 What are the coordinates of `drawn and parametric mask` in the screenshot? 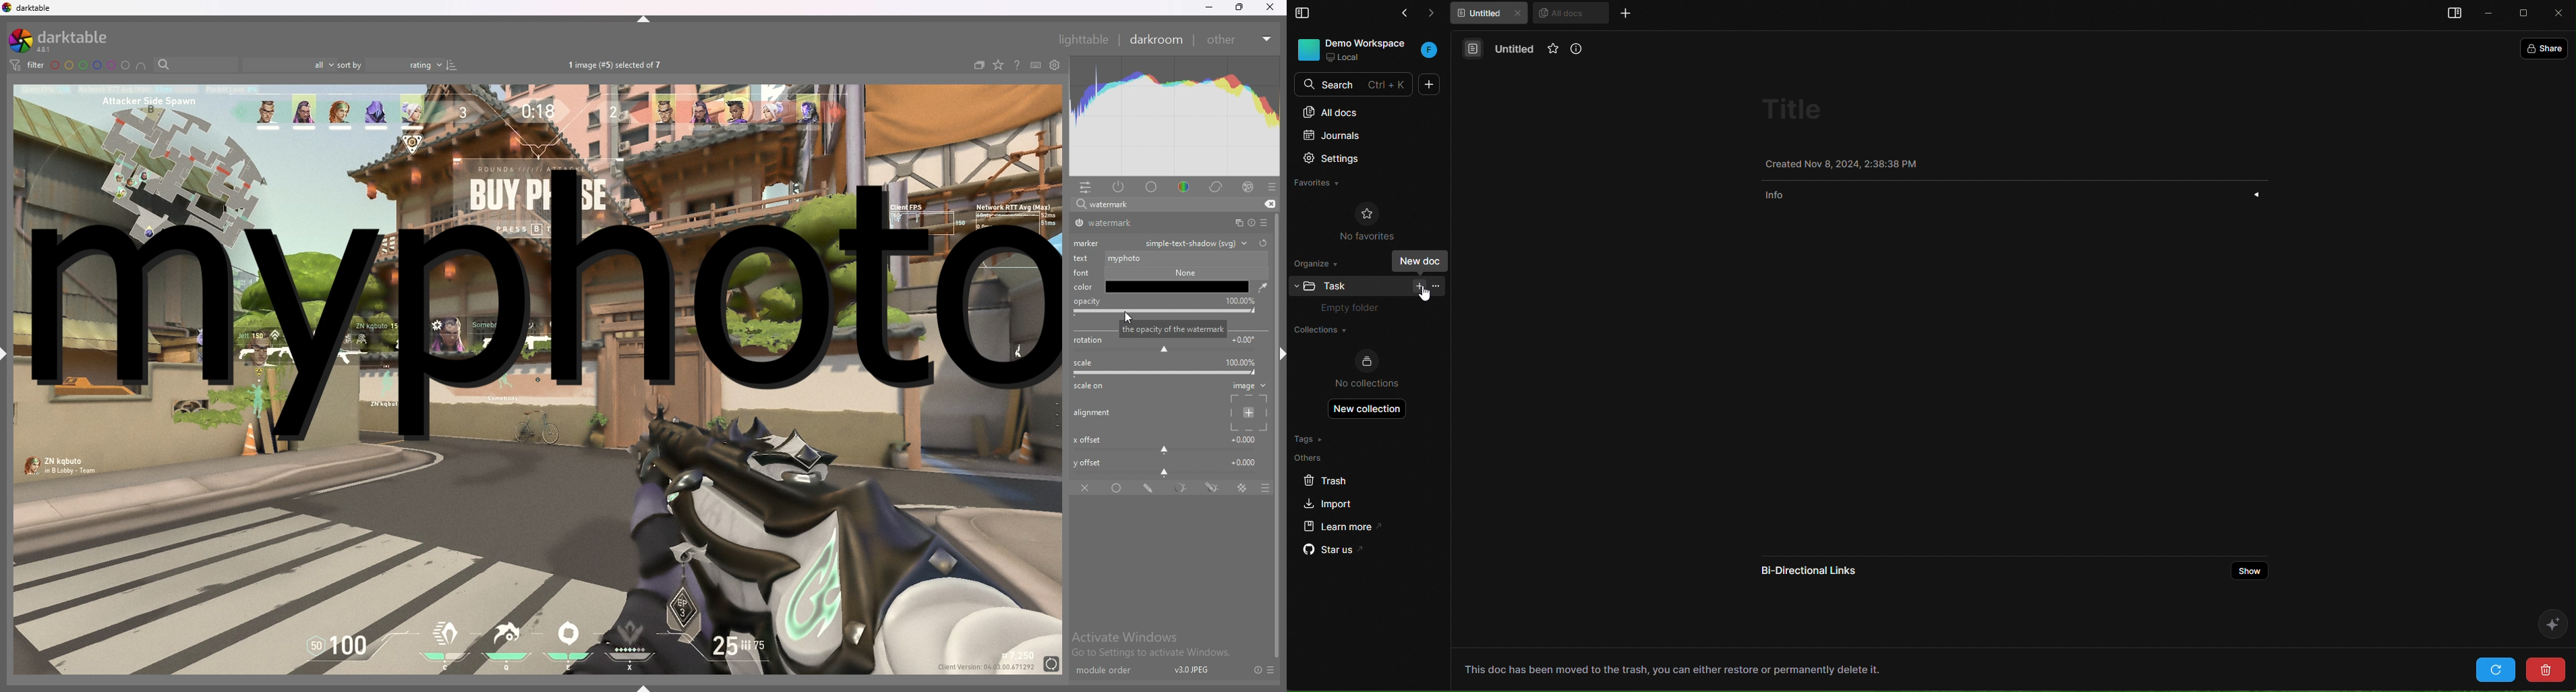 It's located at (1213, 487).